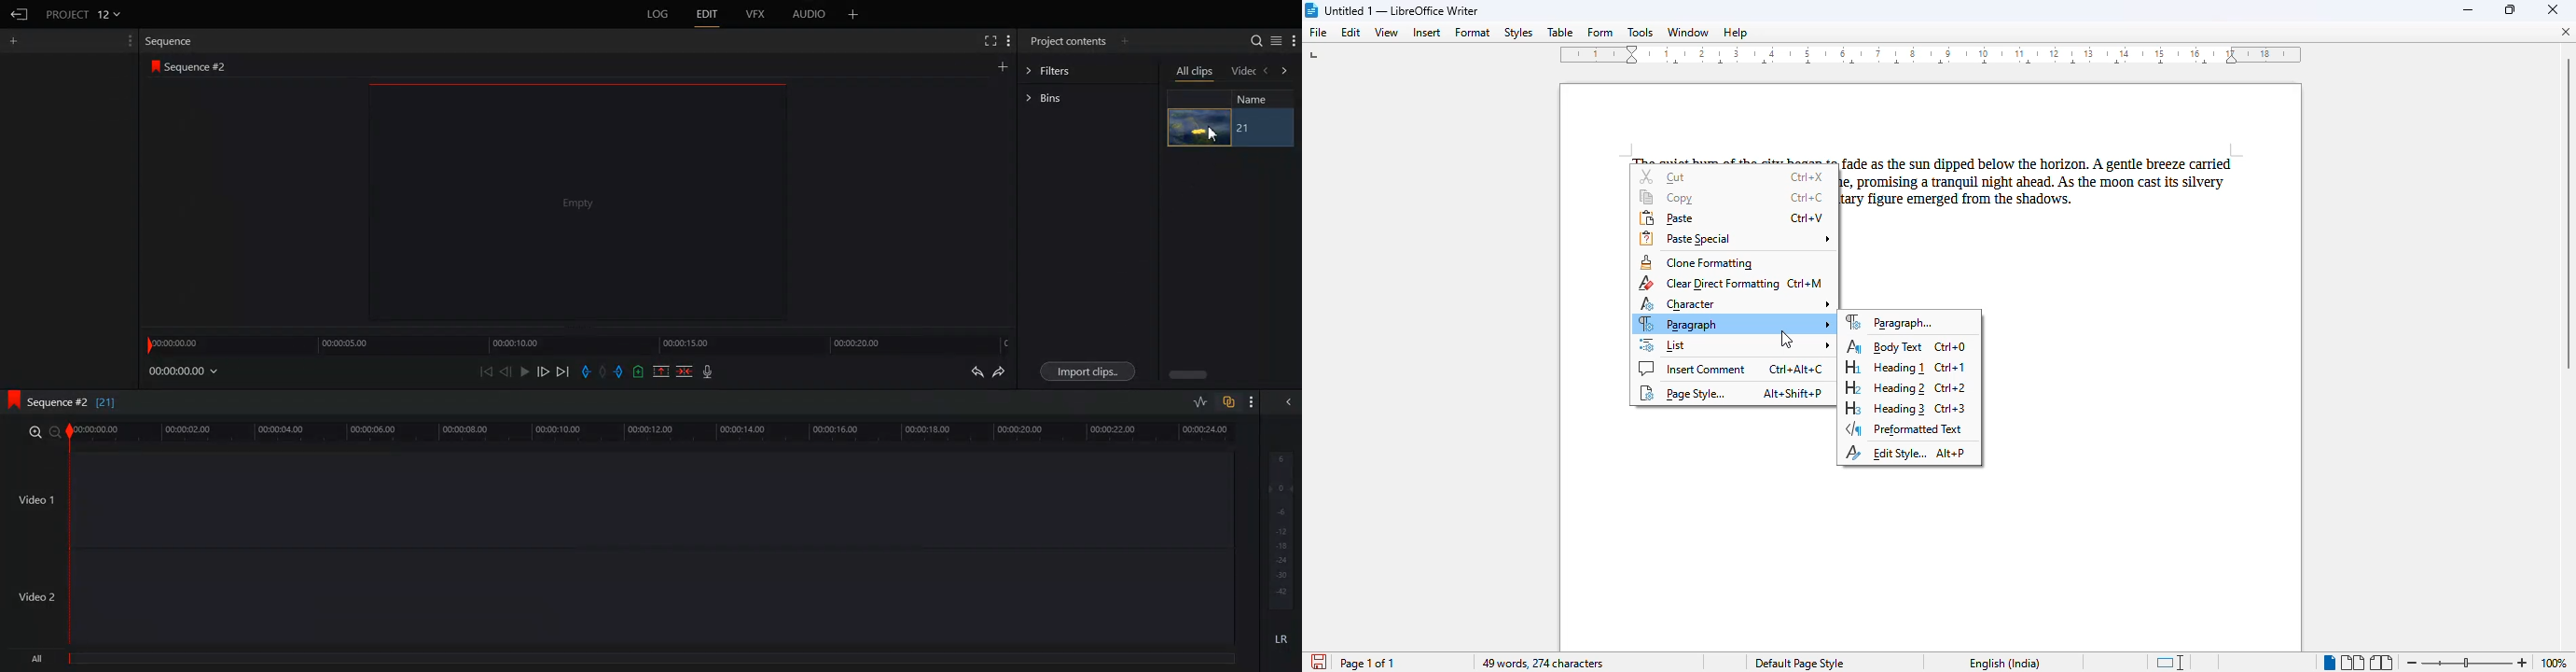 The image size is (2576, 672). I want to click on Timeline, so click(652, 432).